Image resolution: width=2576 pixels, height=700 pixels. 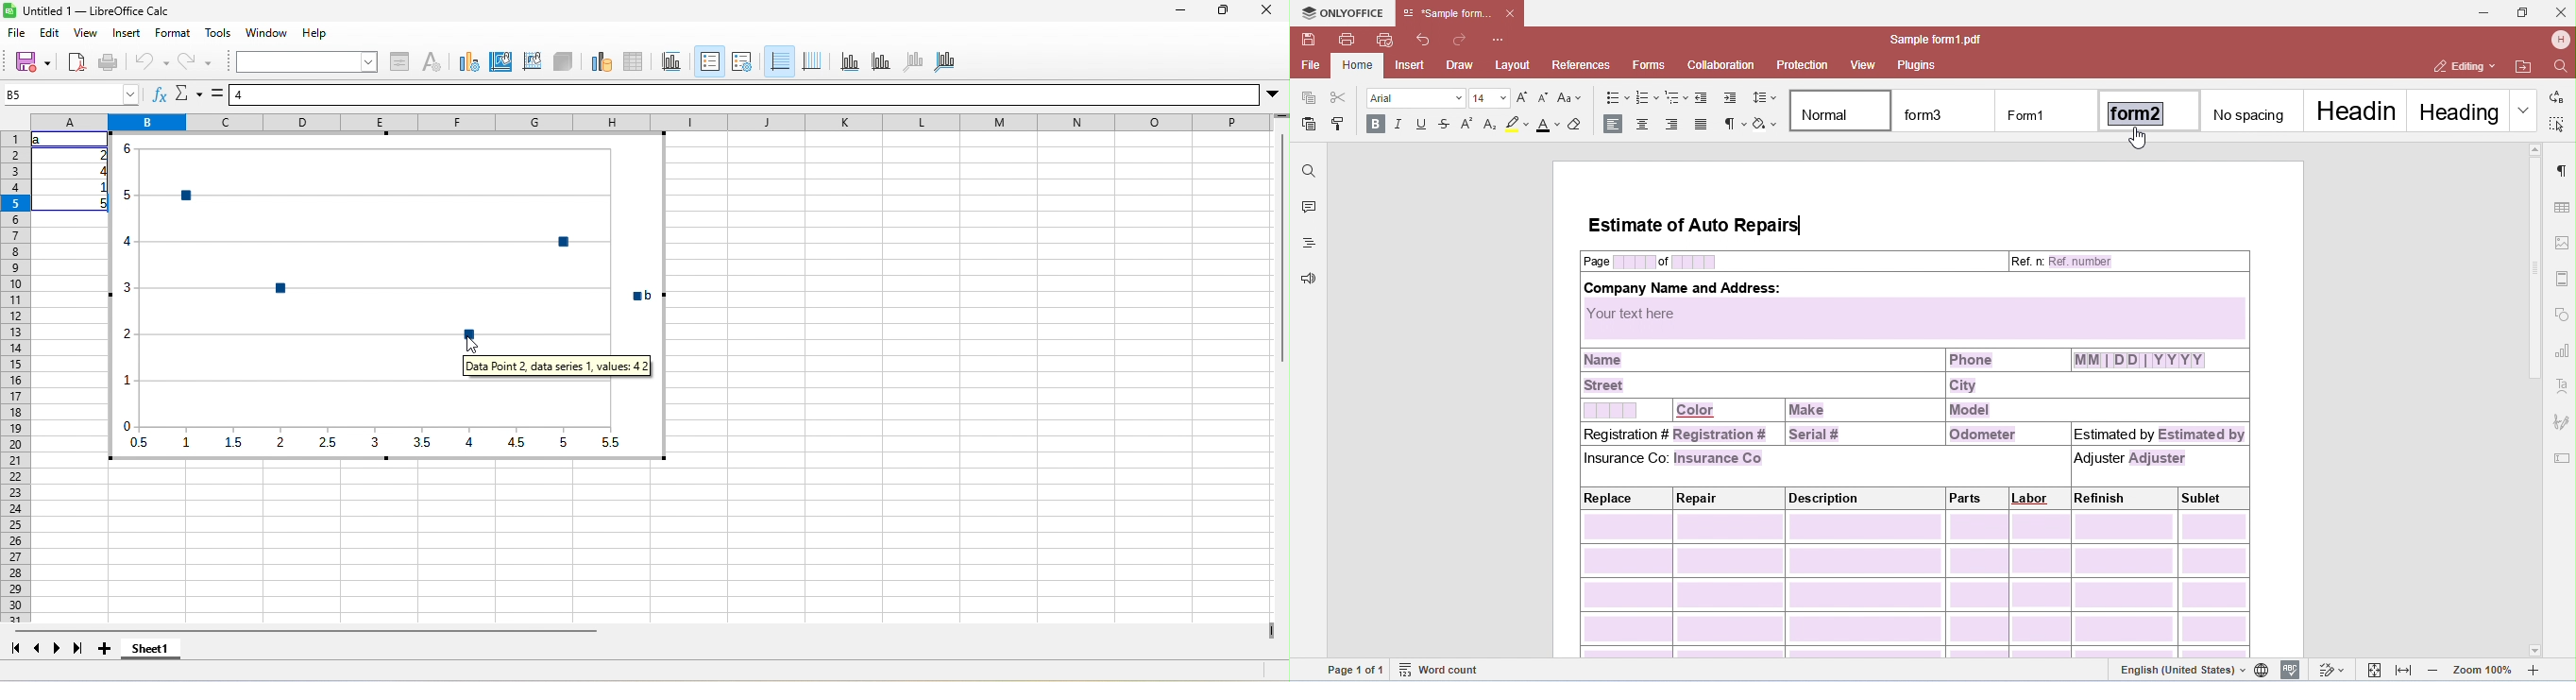 I want to click on cursor movement, so click(x=472, y=345).